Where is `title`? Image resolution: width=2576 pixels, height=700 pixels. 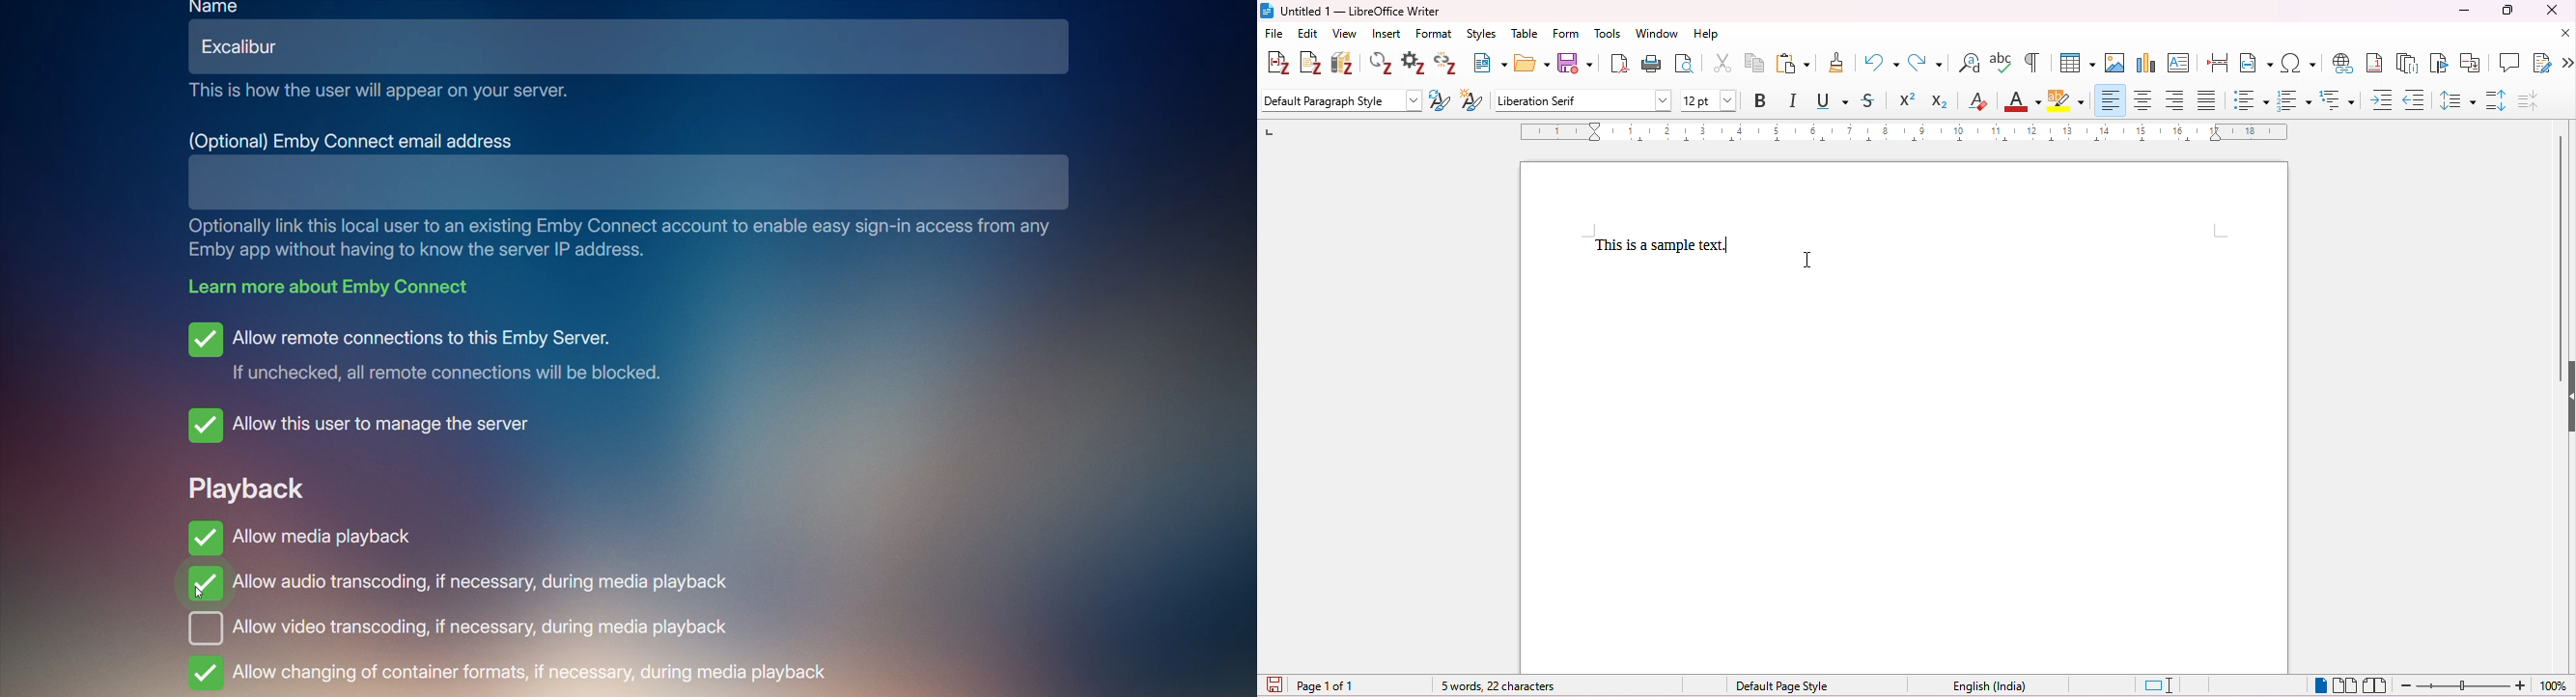 title is located at coordinates (1355, 12).